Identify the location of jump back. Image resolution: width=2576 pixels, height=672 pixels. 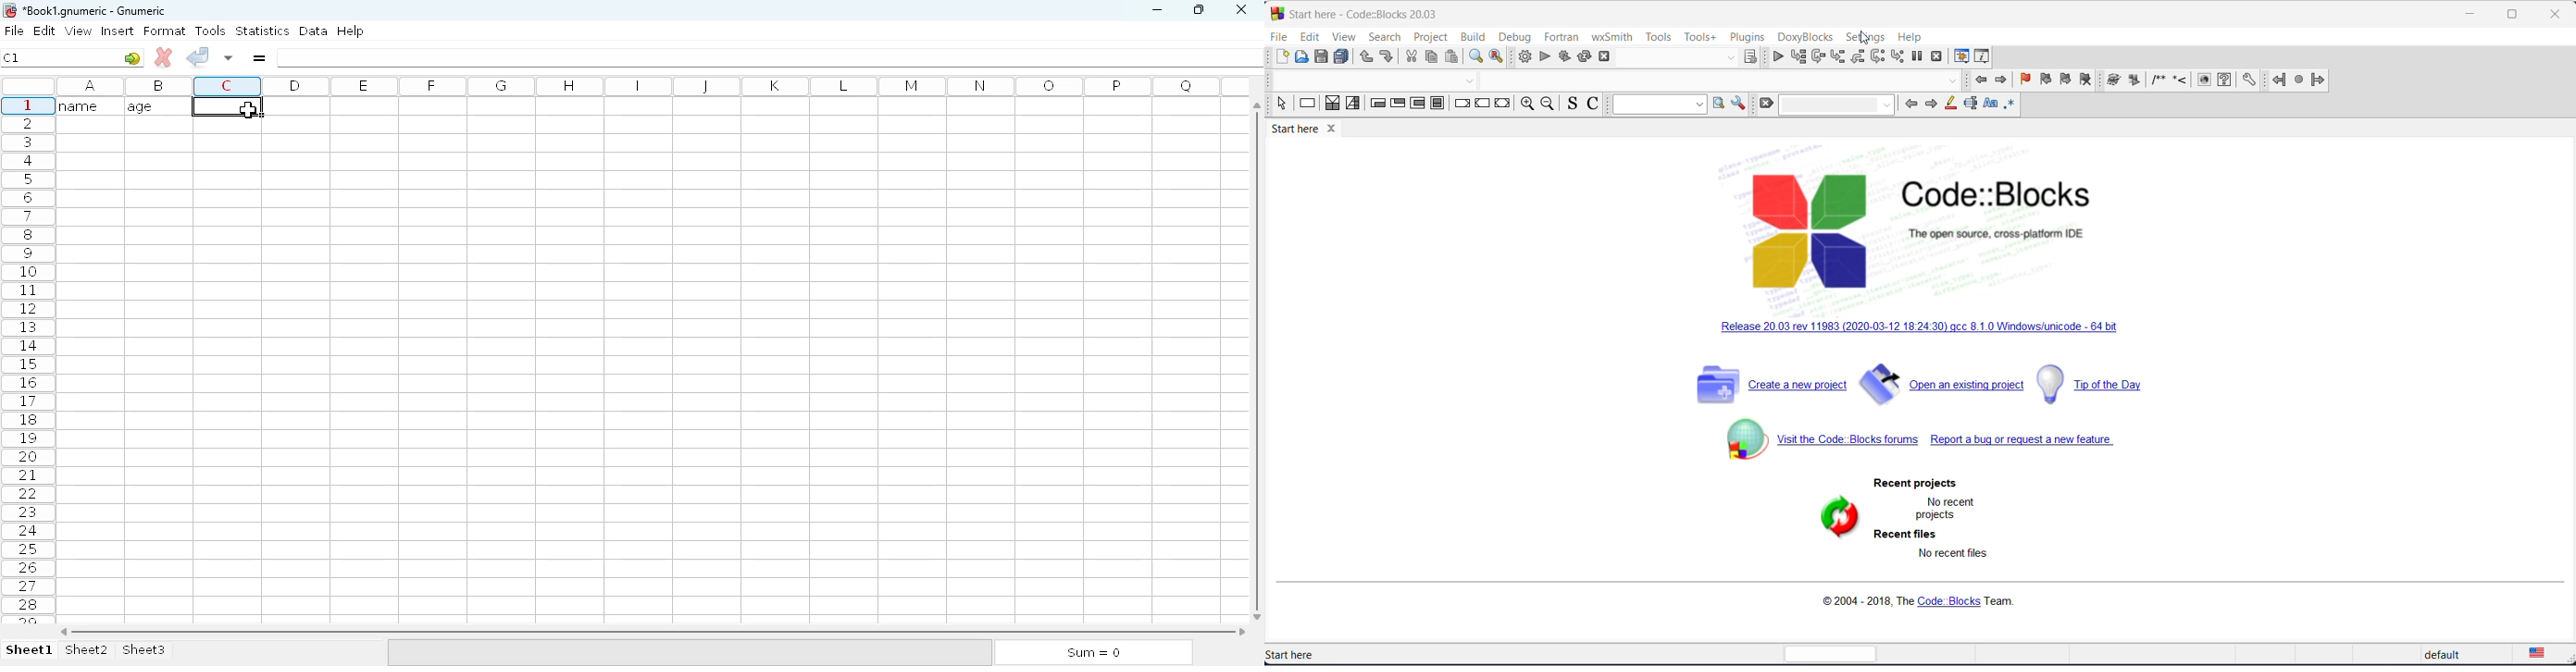
(2280, 79).